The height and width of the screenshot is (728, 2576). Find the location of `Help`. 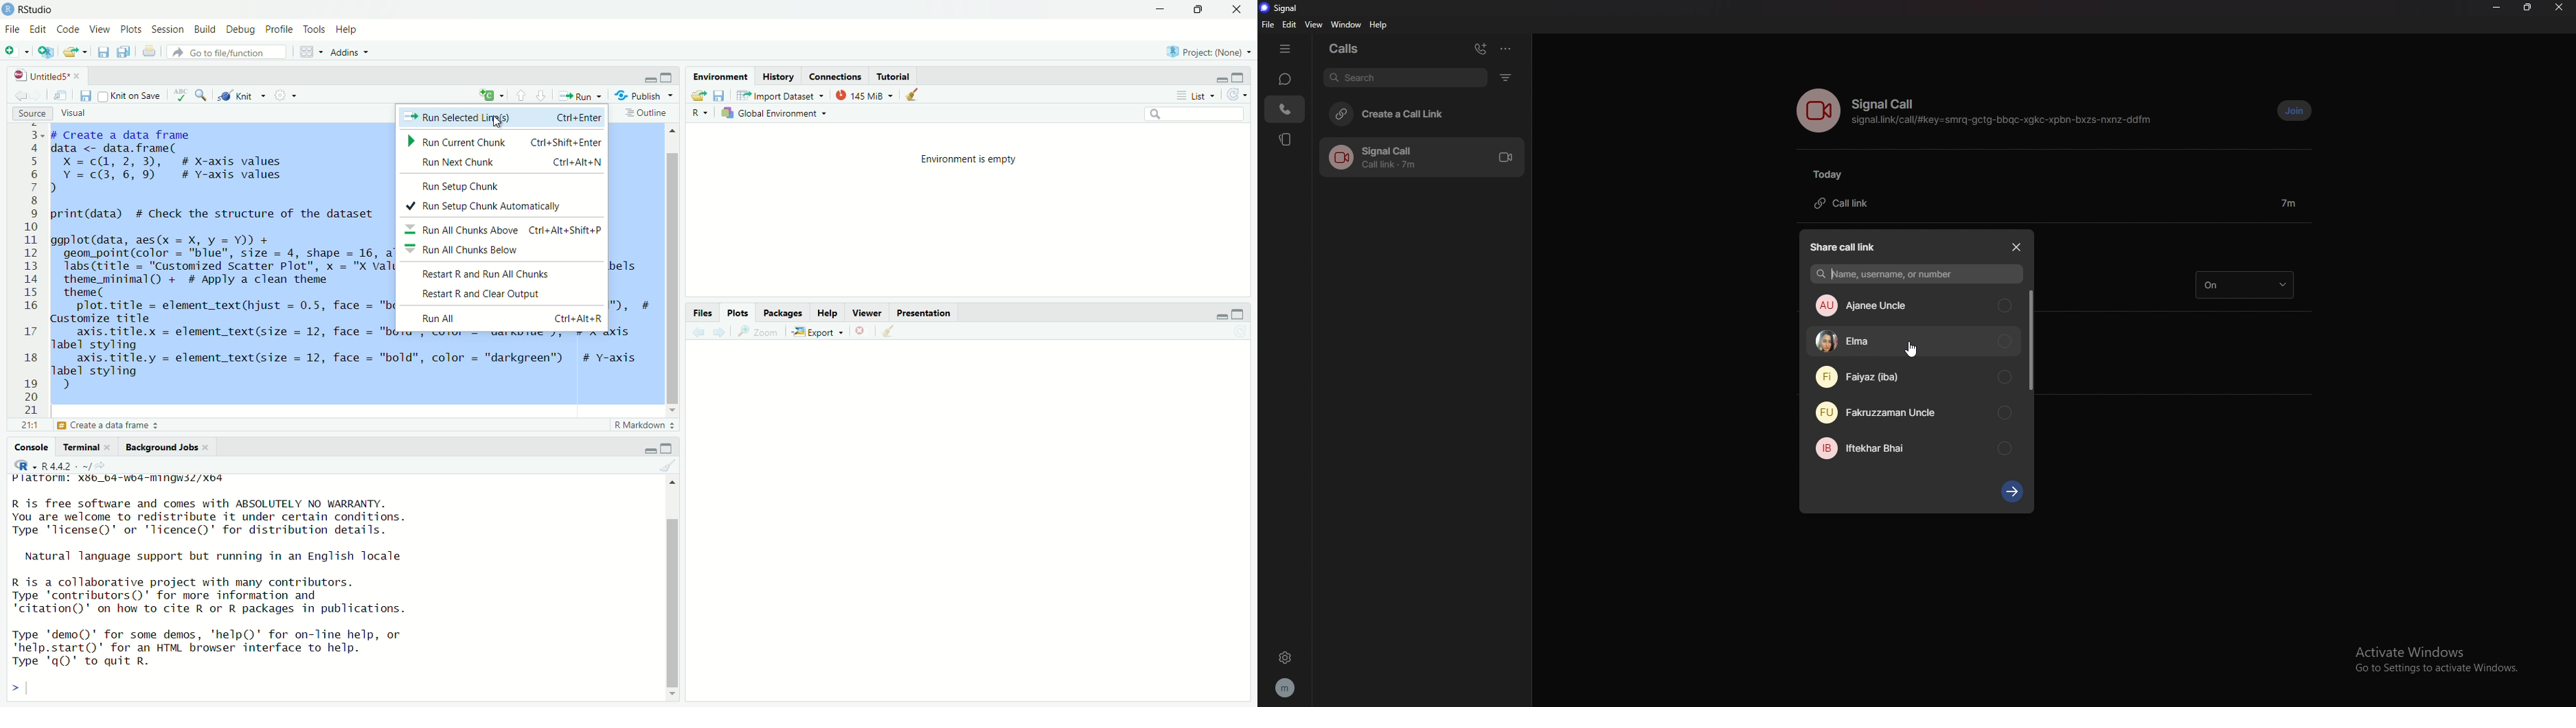

Help is located at coordinates (346, 29).